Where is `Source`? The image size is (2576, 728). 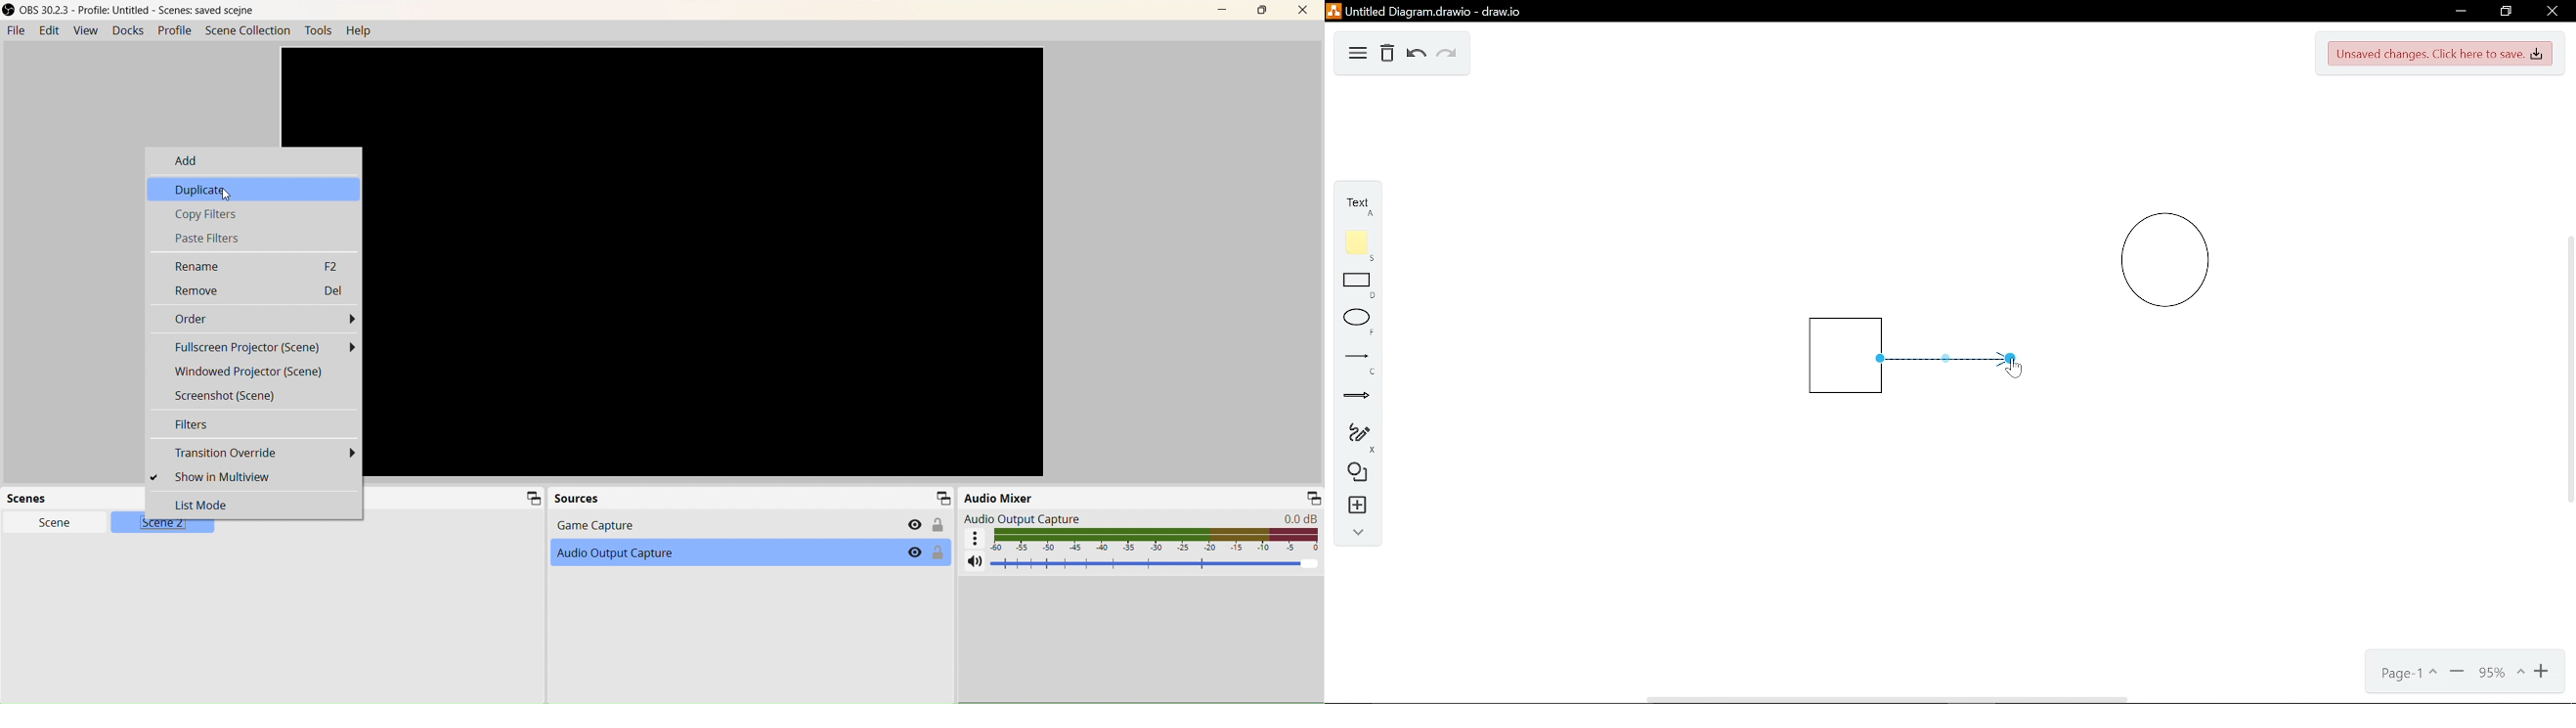 Source is located at coordinates (577, 498).